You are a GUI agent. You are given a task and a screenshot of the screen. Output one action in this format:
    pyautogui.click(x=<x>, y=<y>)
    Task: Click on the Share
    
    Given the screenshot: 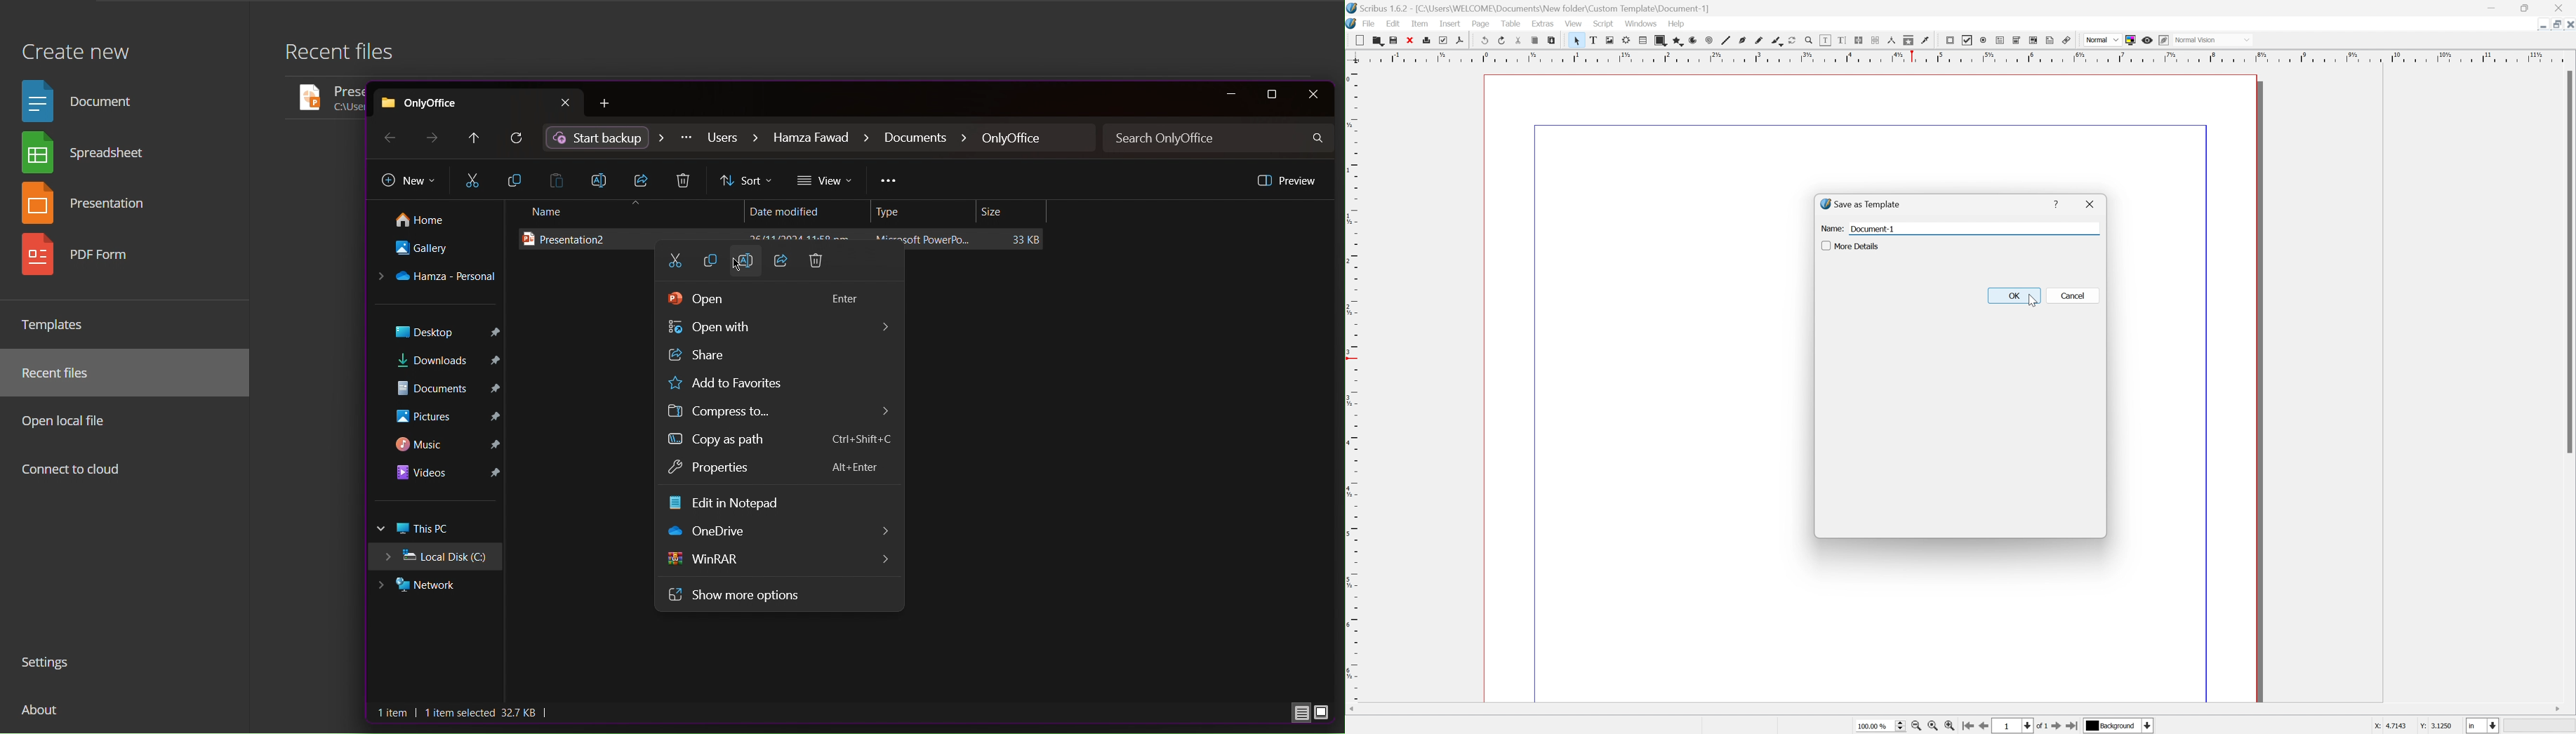 What is the action you would take?
    pyautogui.click(x=644, y=180)
    